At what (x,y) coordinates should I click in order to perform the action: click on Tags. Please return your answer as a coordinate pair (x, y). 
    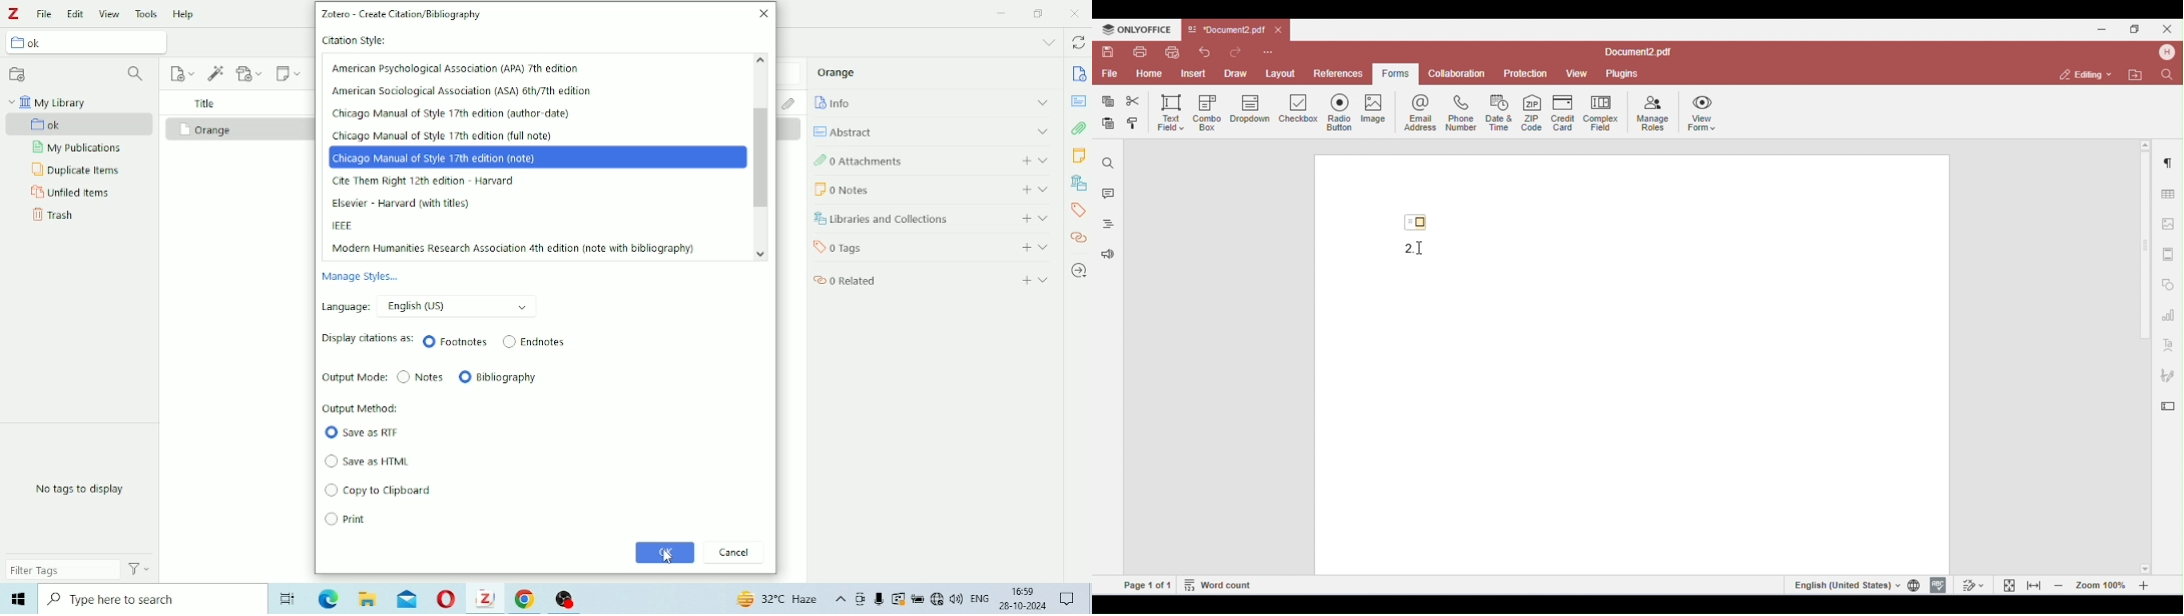
    Looking at the image, I should click on (1079, 211).